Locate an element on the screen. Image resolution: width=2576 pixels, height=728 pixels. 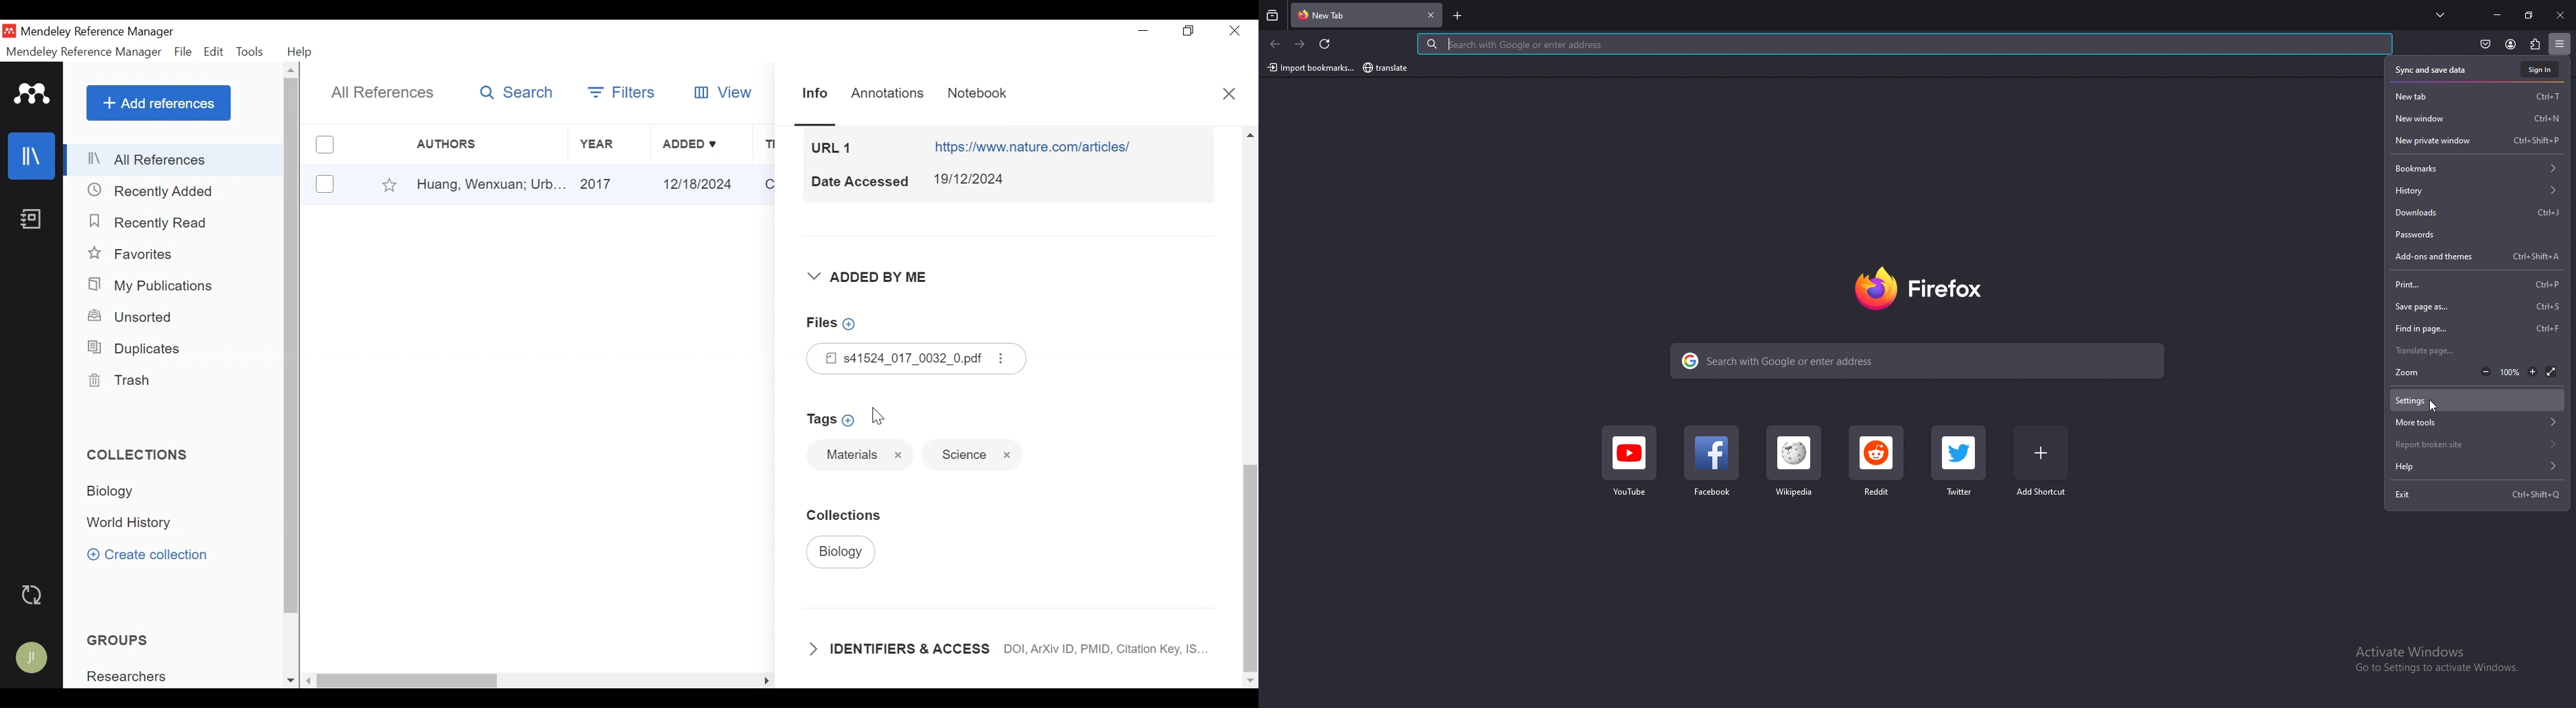
add shortcut is located at coordinates (2042, 464).